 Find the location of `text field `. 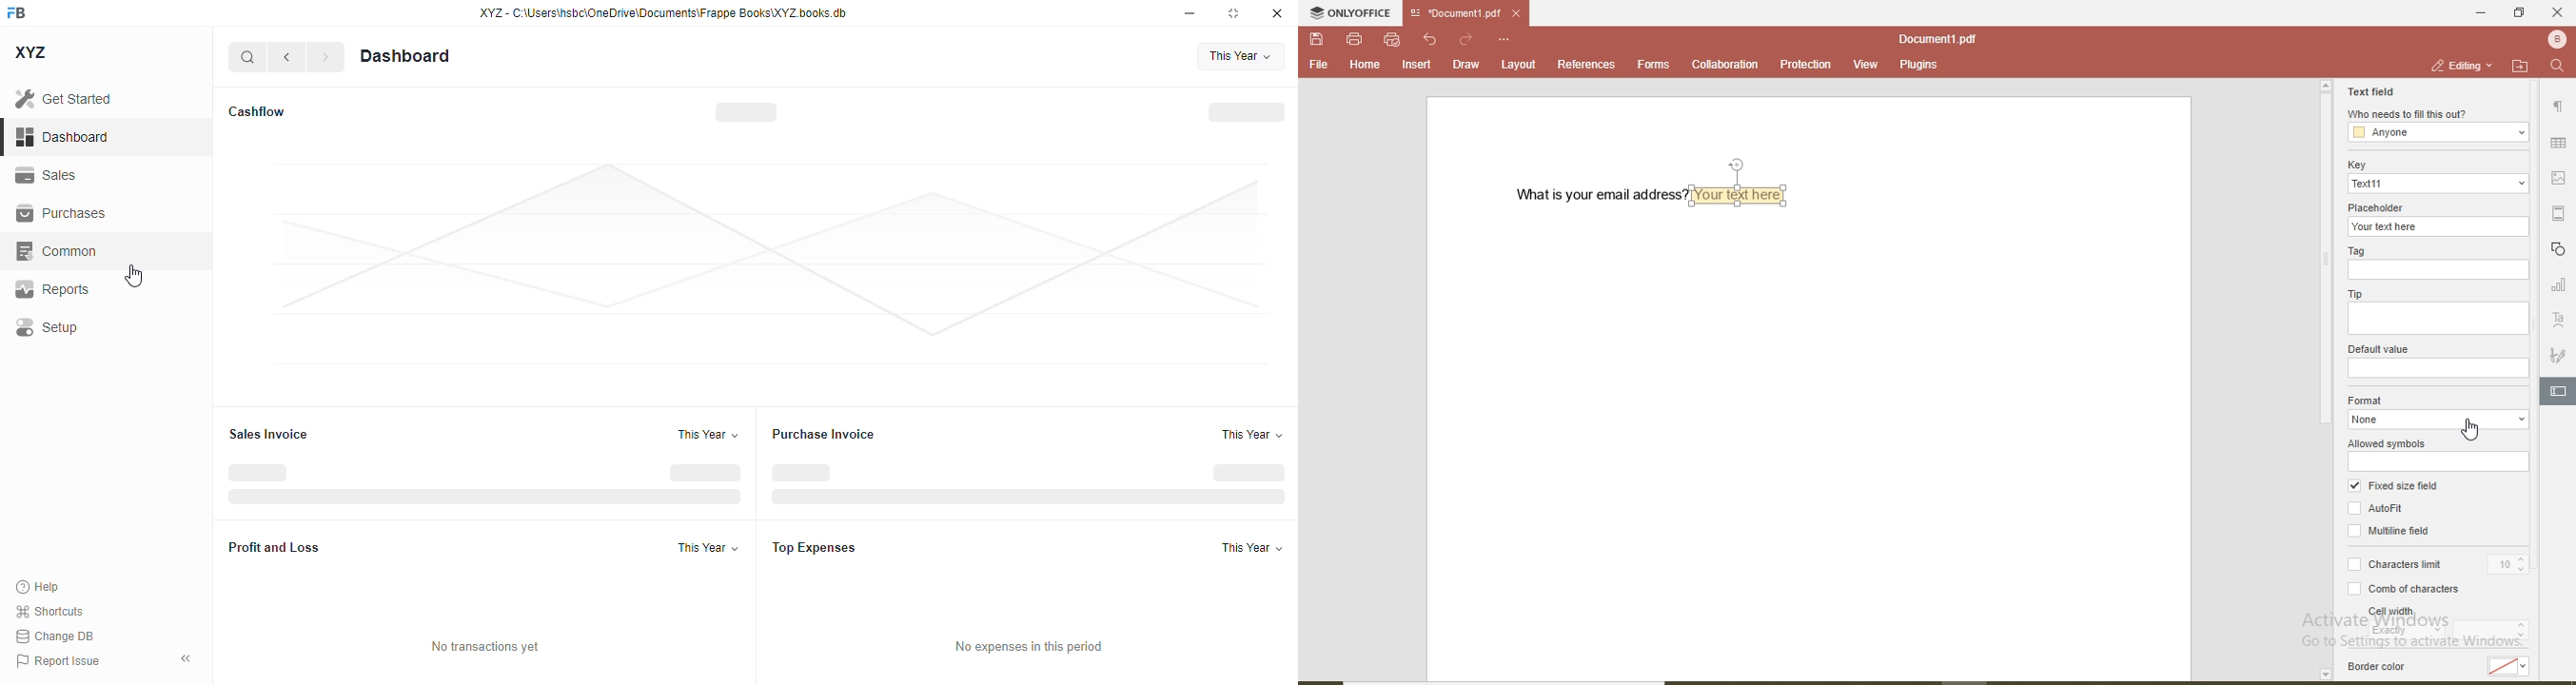

text field  is located at coordinates (2372, 90).